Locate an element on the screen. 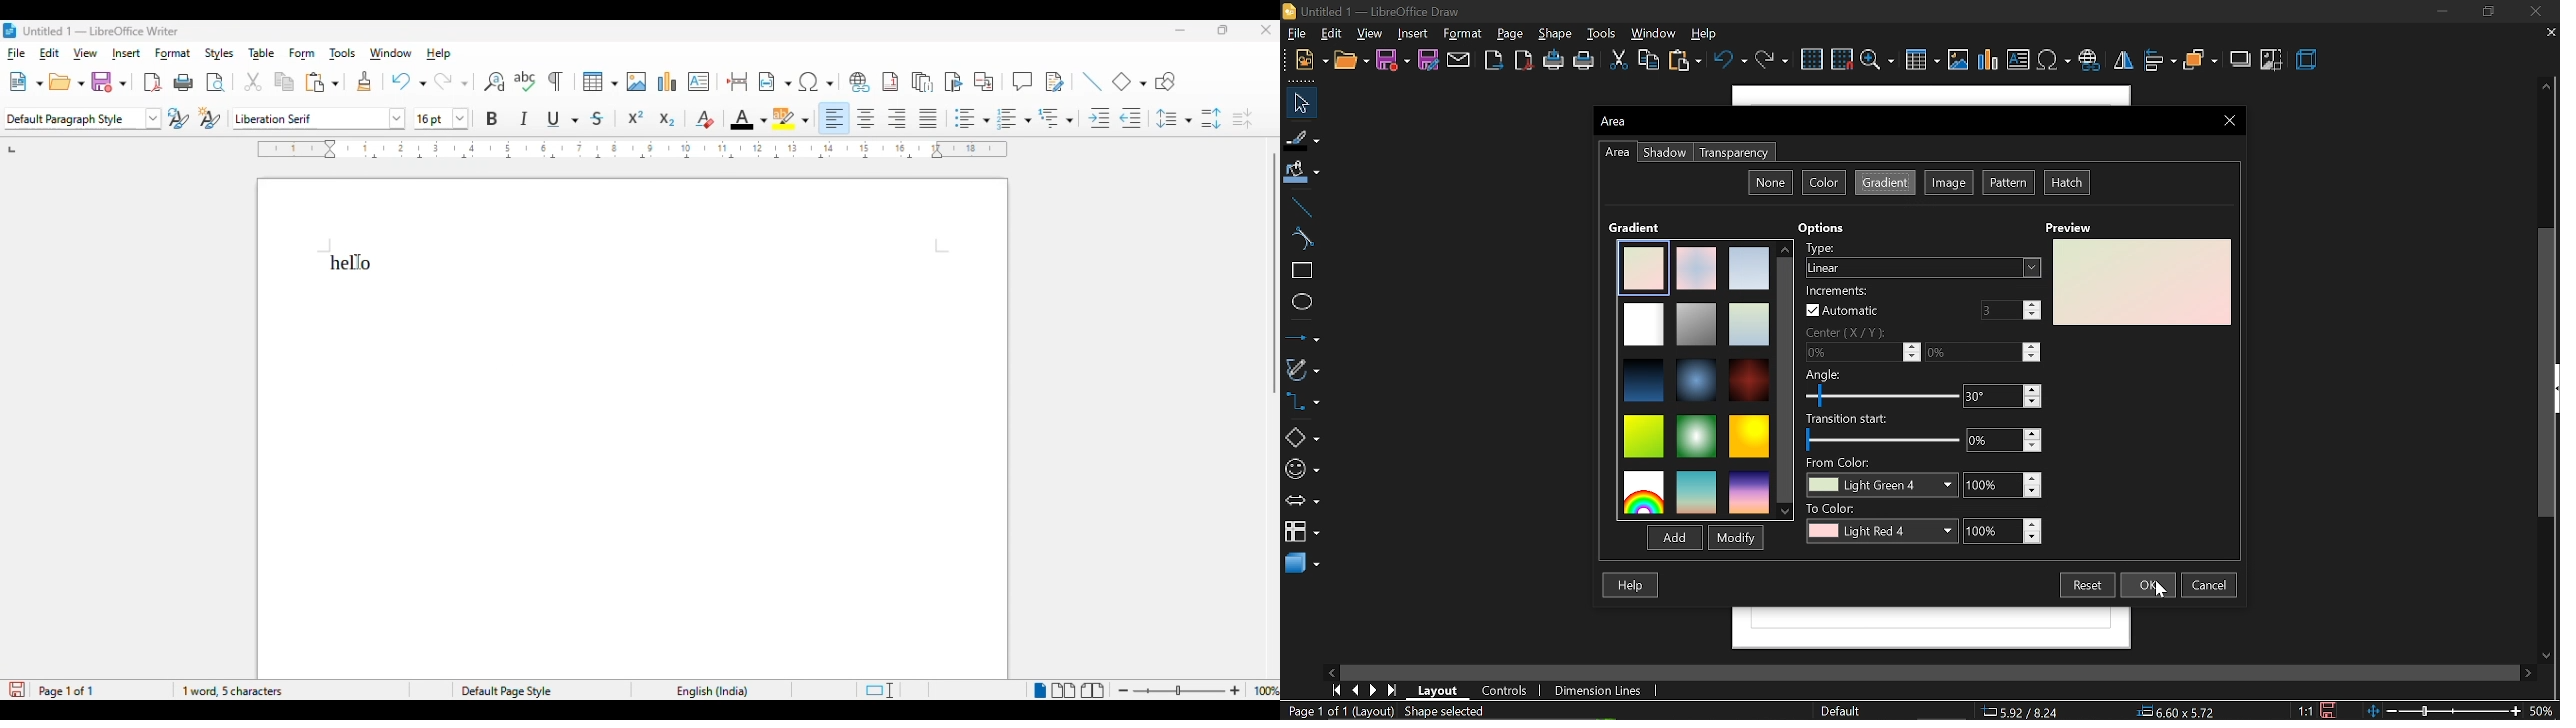 This screenshot has width=2576, height=728. ellipse is located at coordinates (1298, 304).